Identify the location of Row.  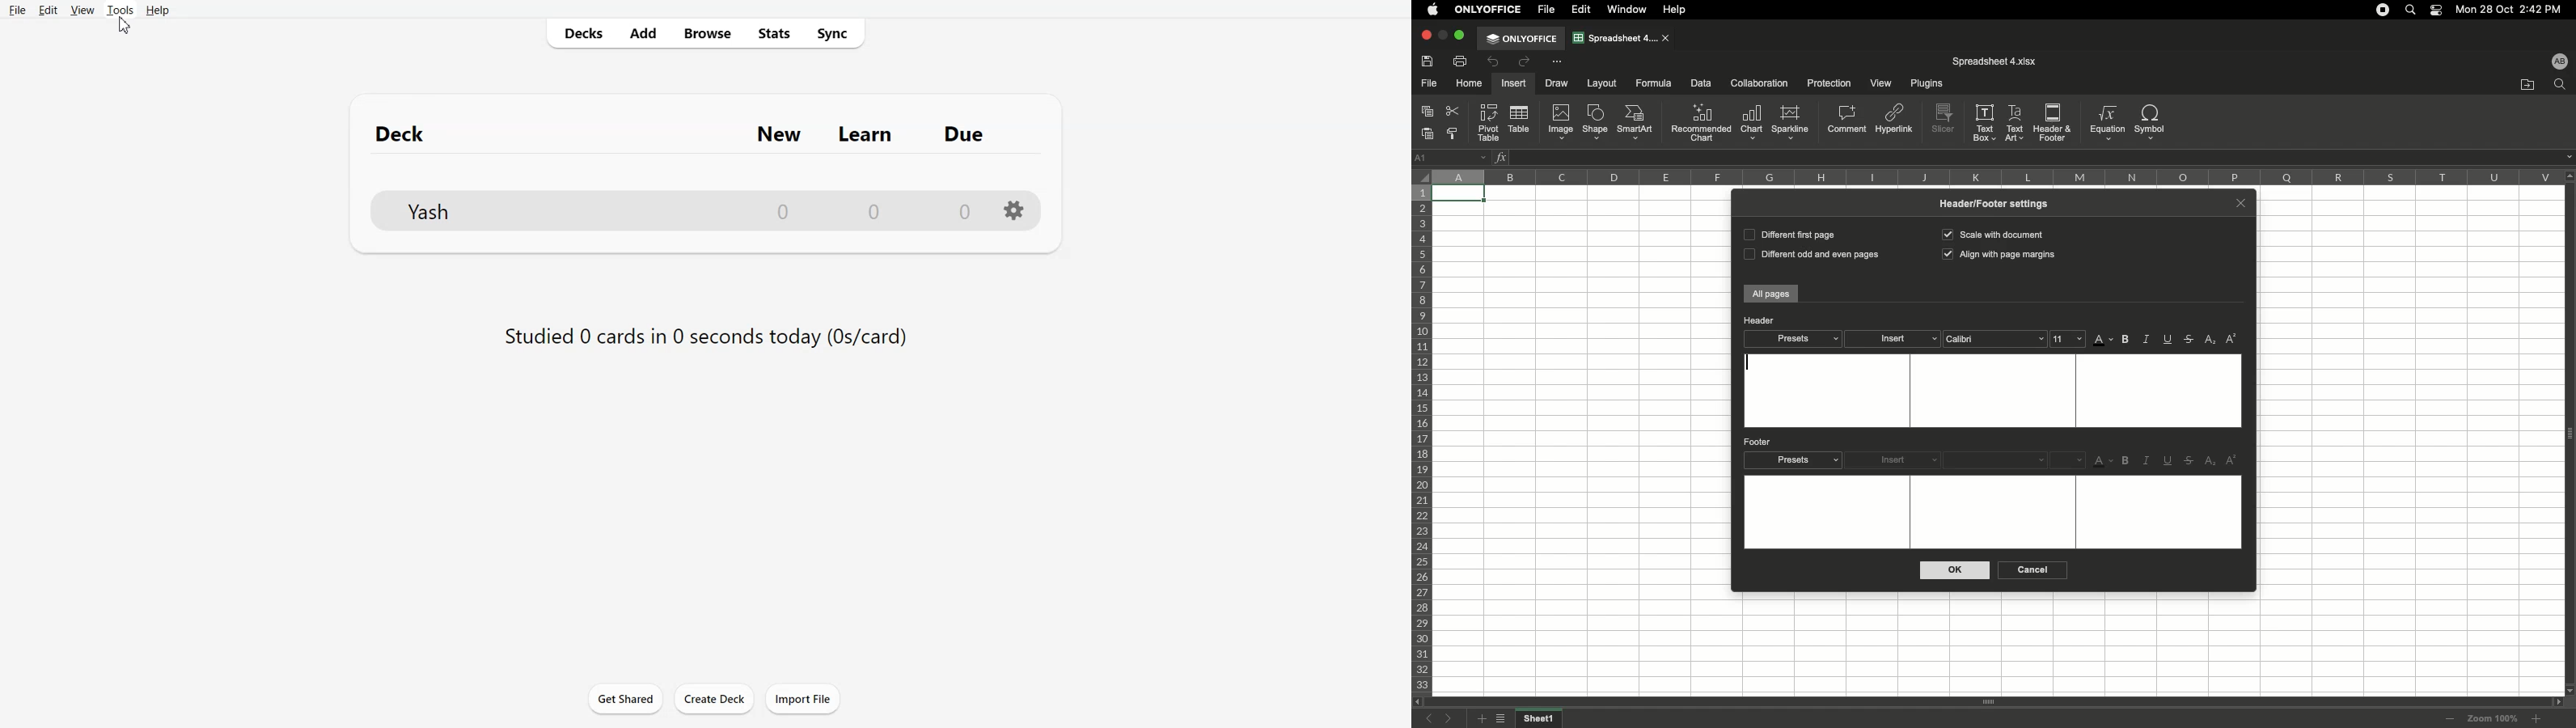
(1423, 439).